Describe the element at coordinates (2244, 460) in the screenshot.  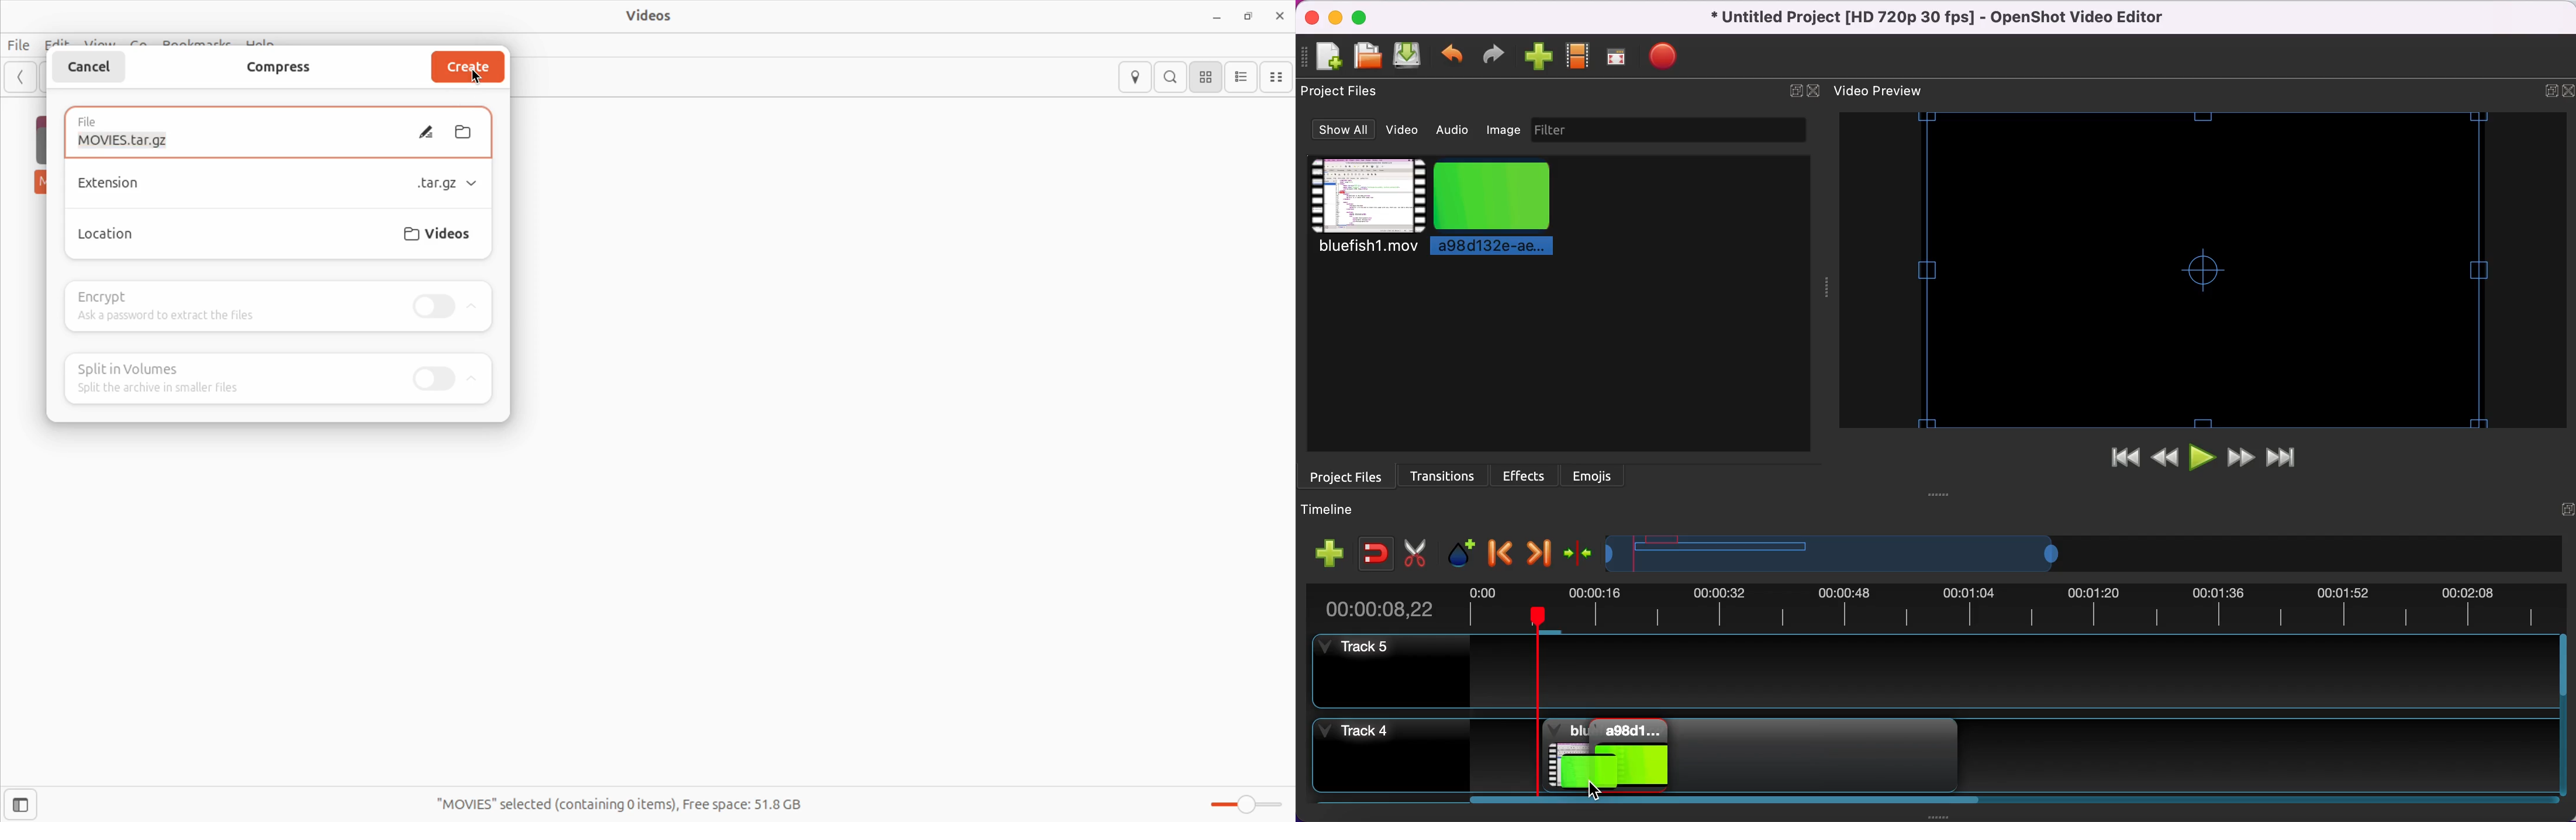
I see `fast forward` at that location.